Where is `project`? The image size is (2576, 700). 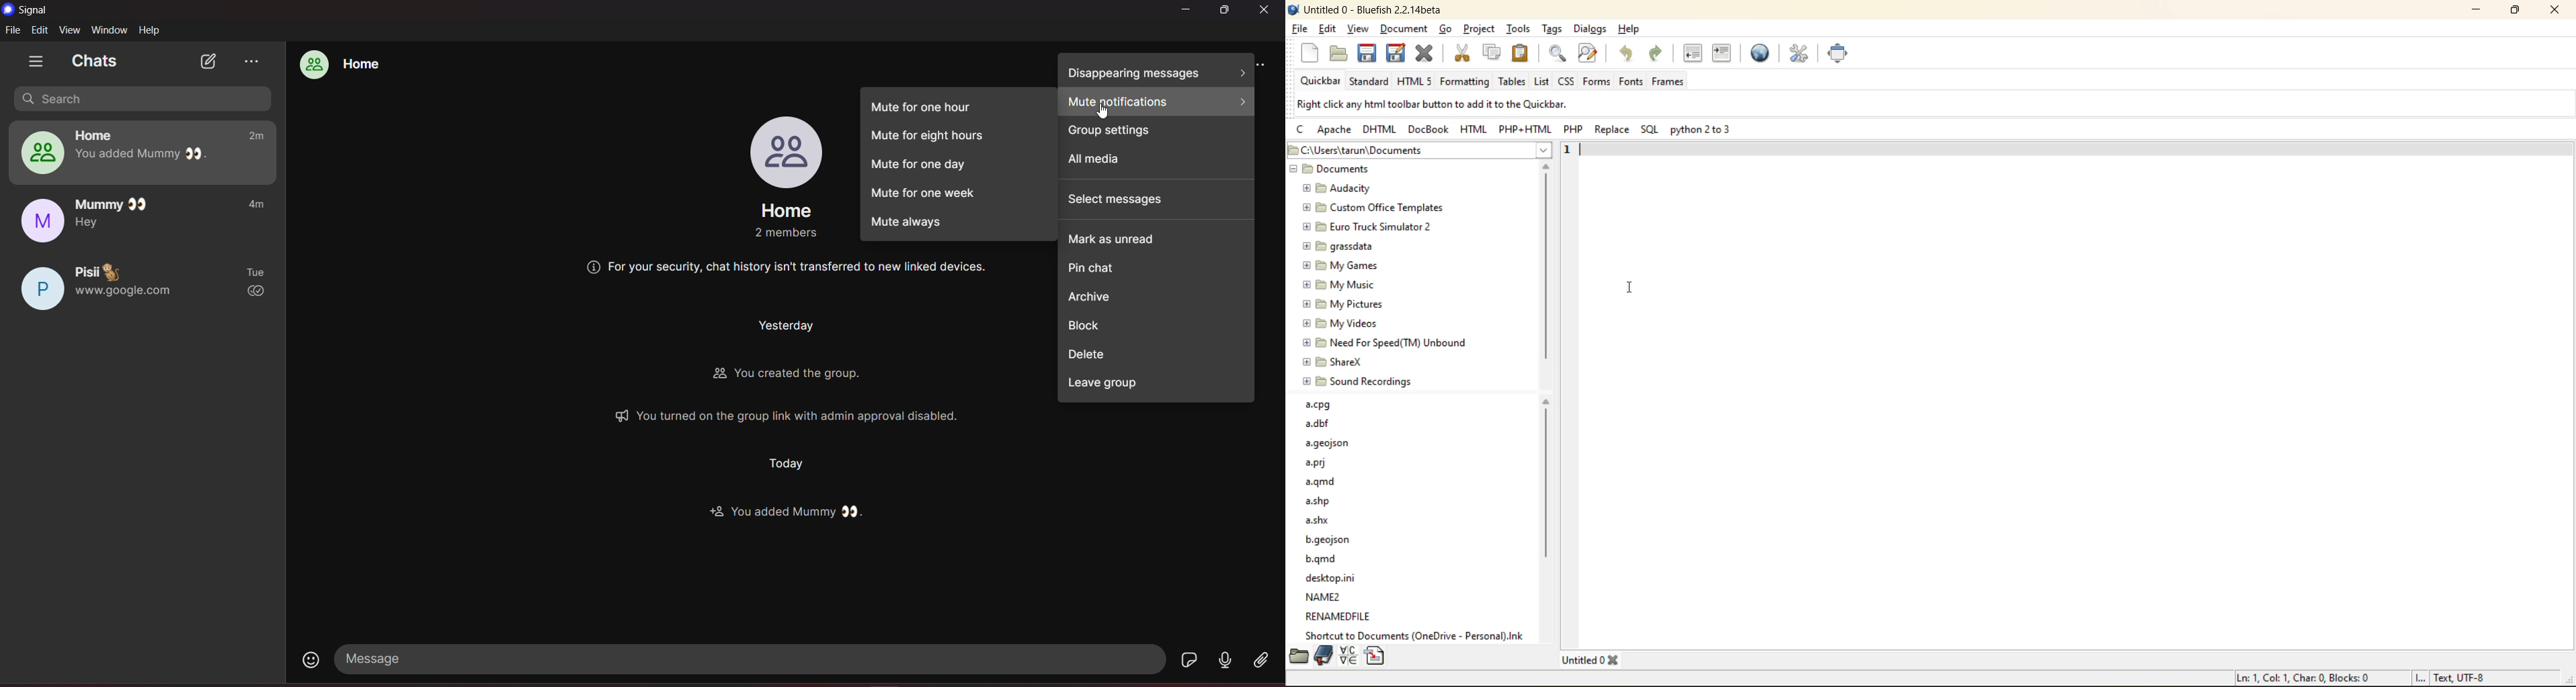 project is located at coordinates (1482, 28).